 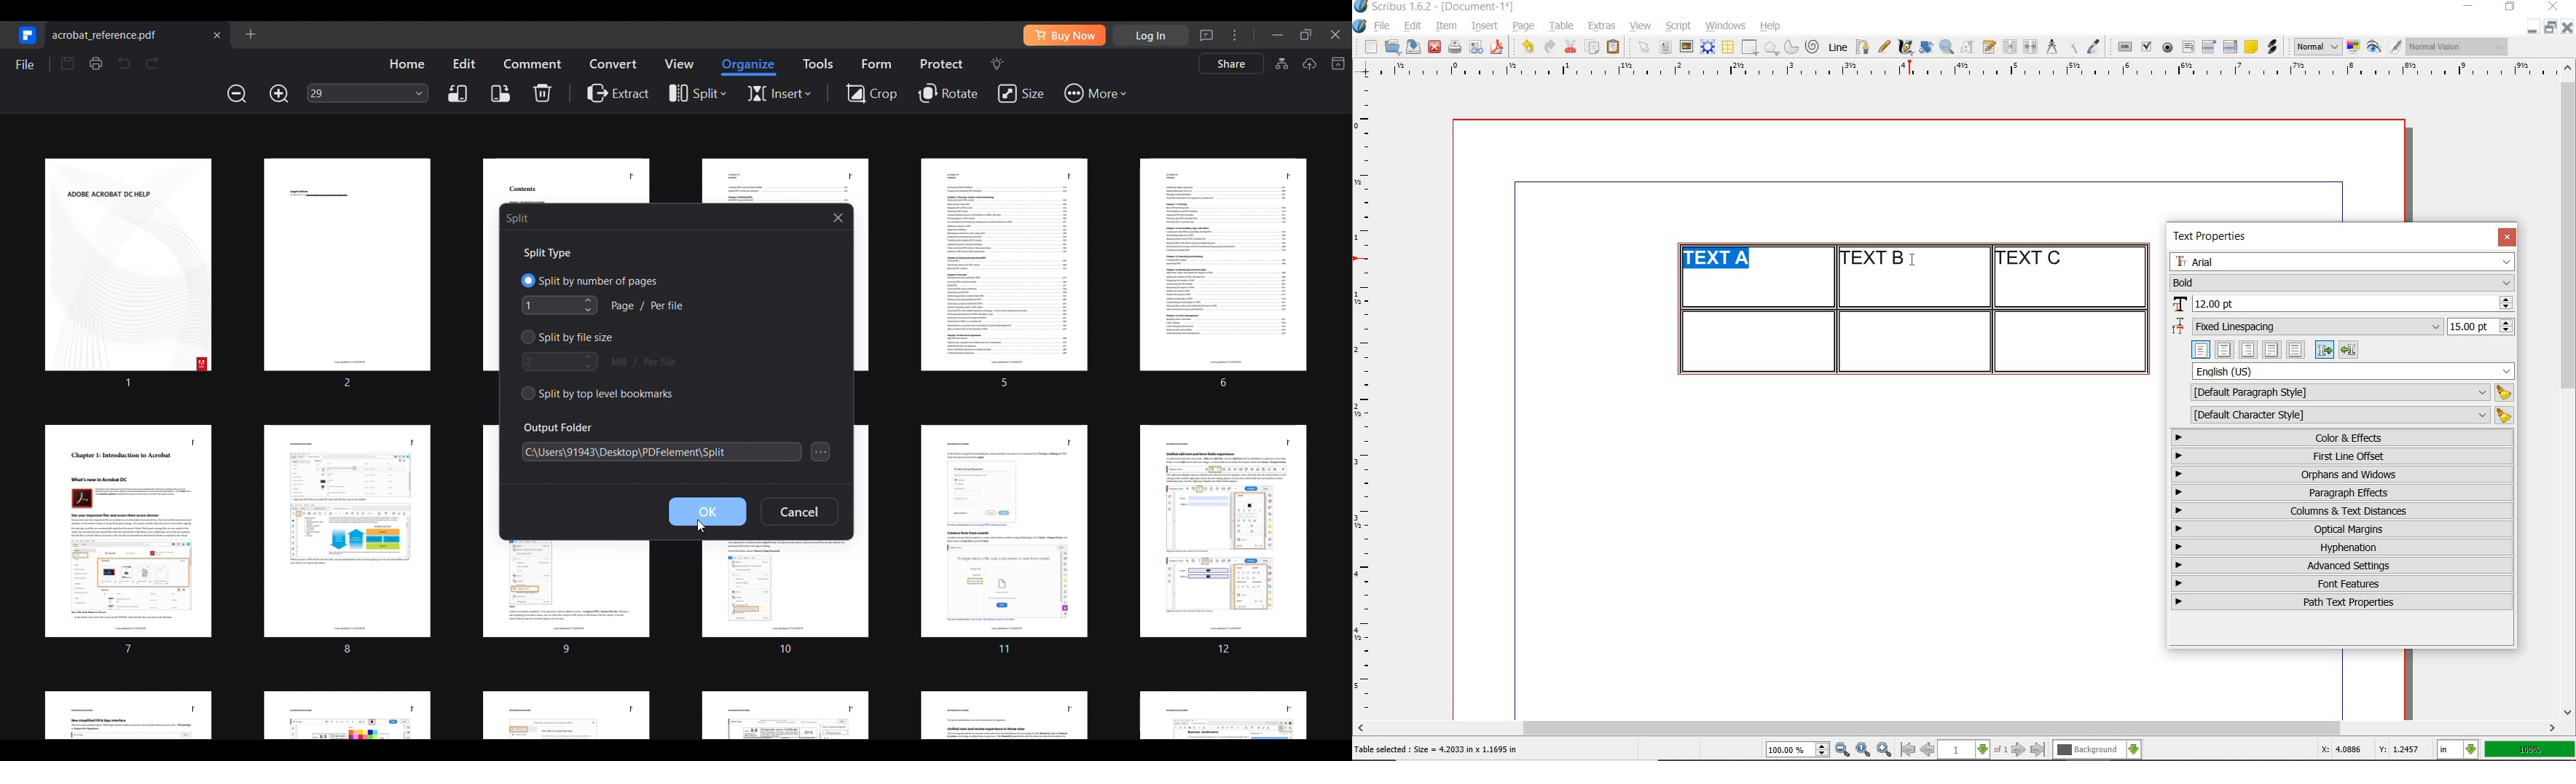 What do you see at coordinates (1369, 47) in the screenshot?
I see `new` at bounding box center [1369, 47].